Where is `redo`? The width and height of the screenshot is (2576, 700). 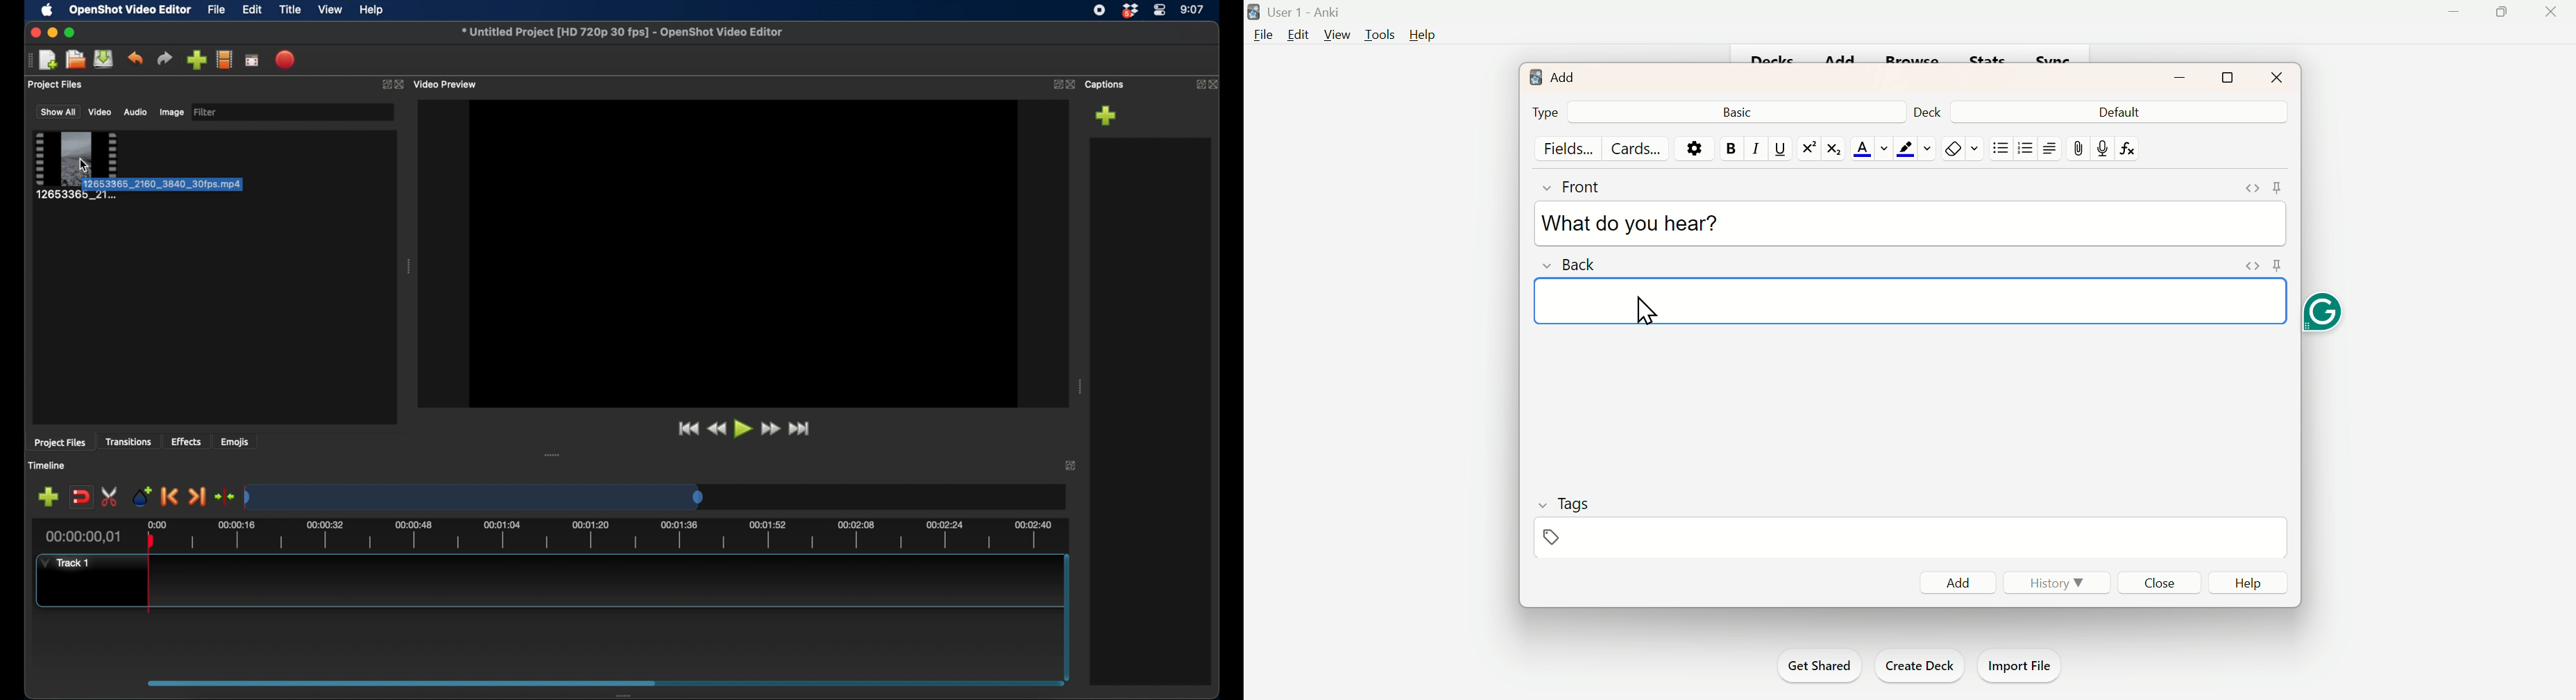
redo is located at coordinates (165, 58).